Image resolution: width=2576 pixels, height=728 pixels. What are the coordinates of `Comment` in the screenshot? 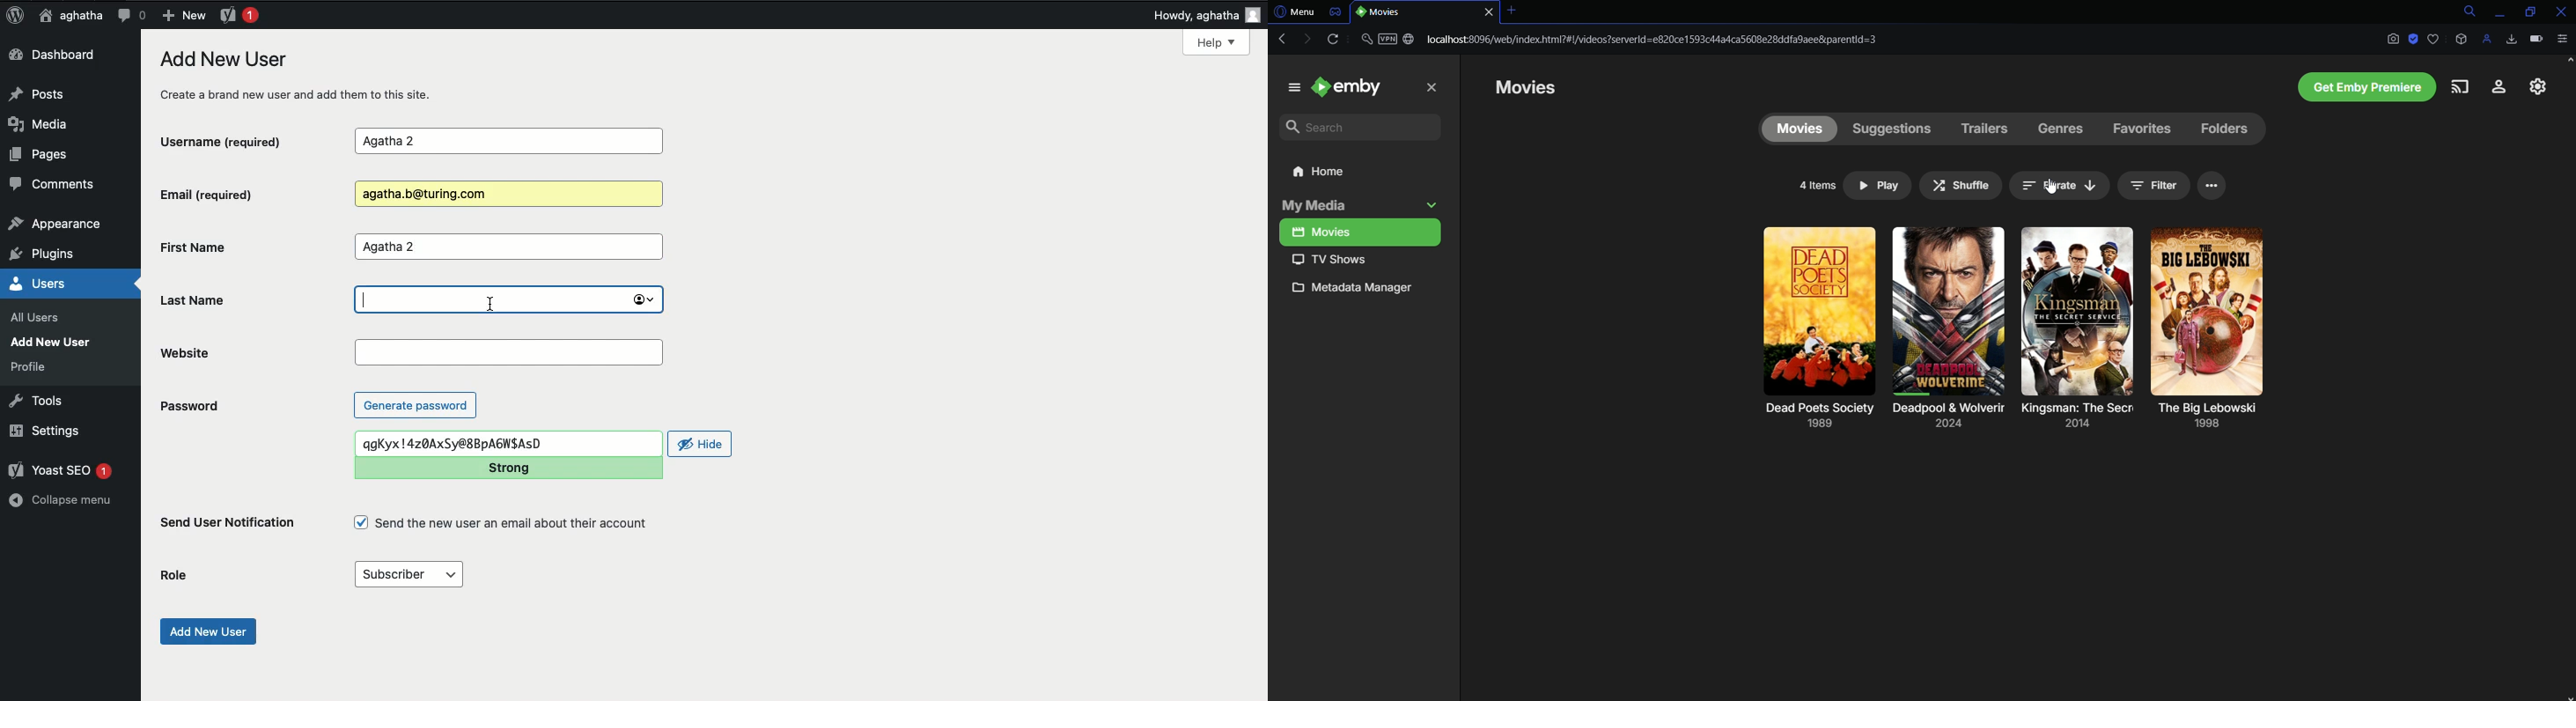 It's located at (131, 15).